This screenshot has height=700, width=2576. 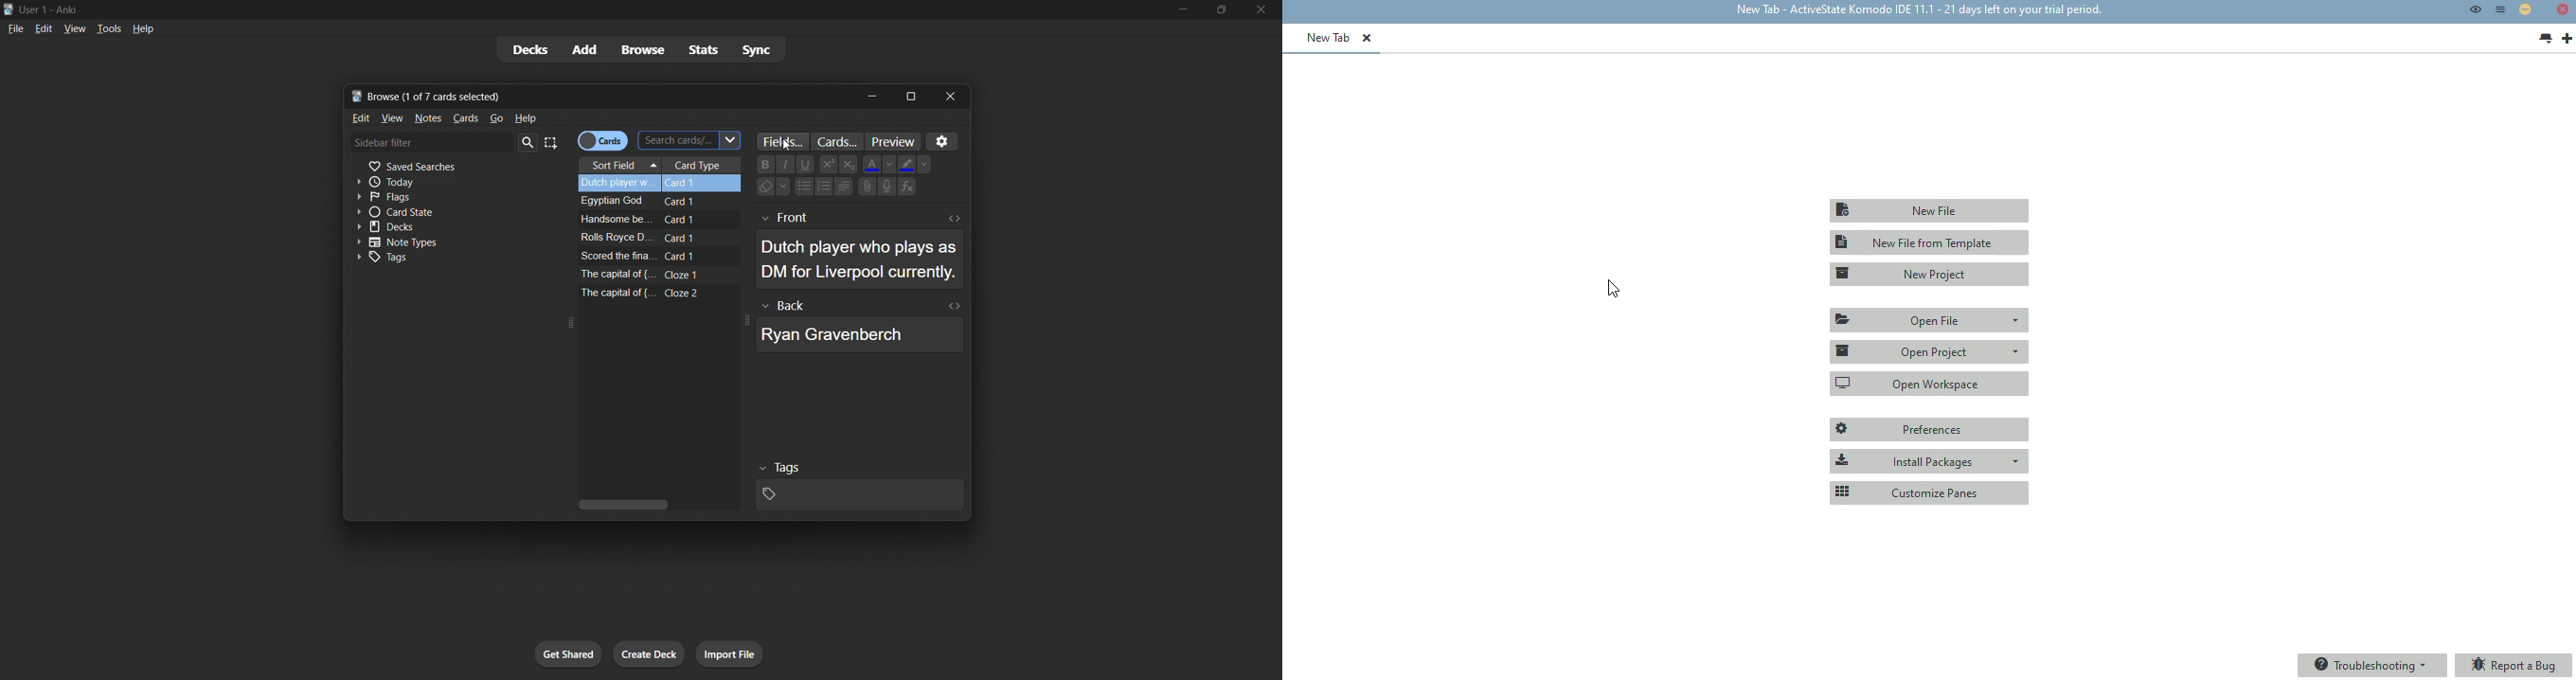 I want to click on Exponential, so click(x=848, y=163).